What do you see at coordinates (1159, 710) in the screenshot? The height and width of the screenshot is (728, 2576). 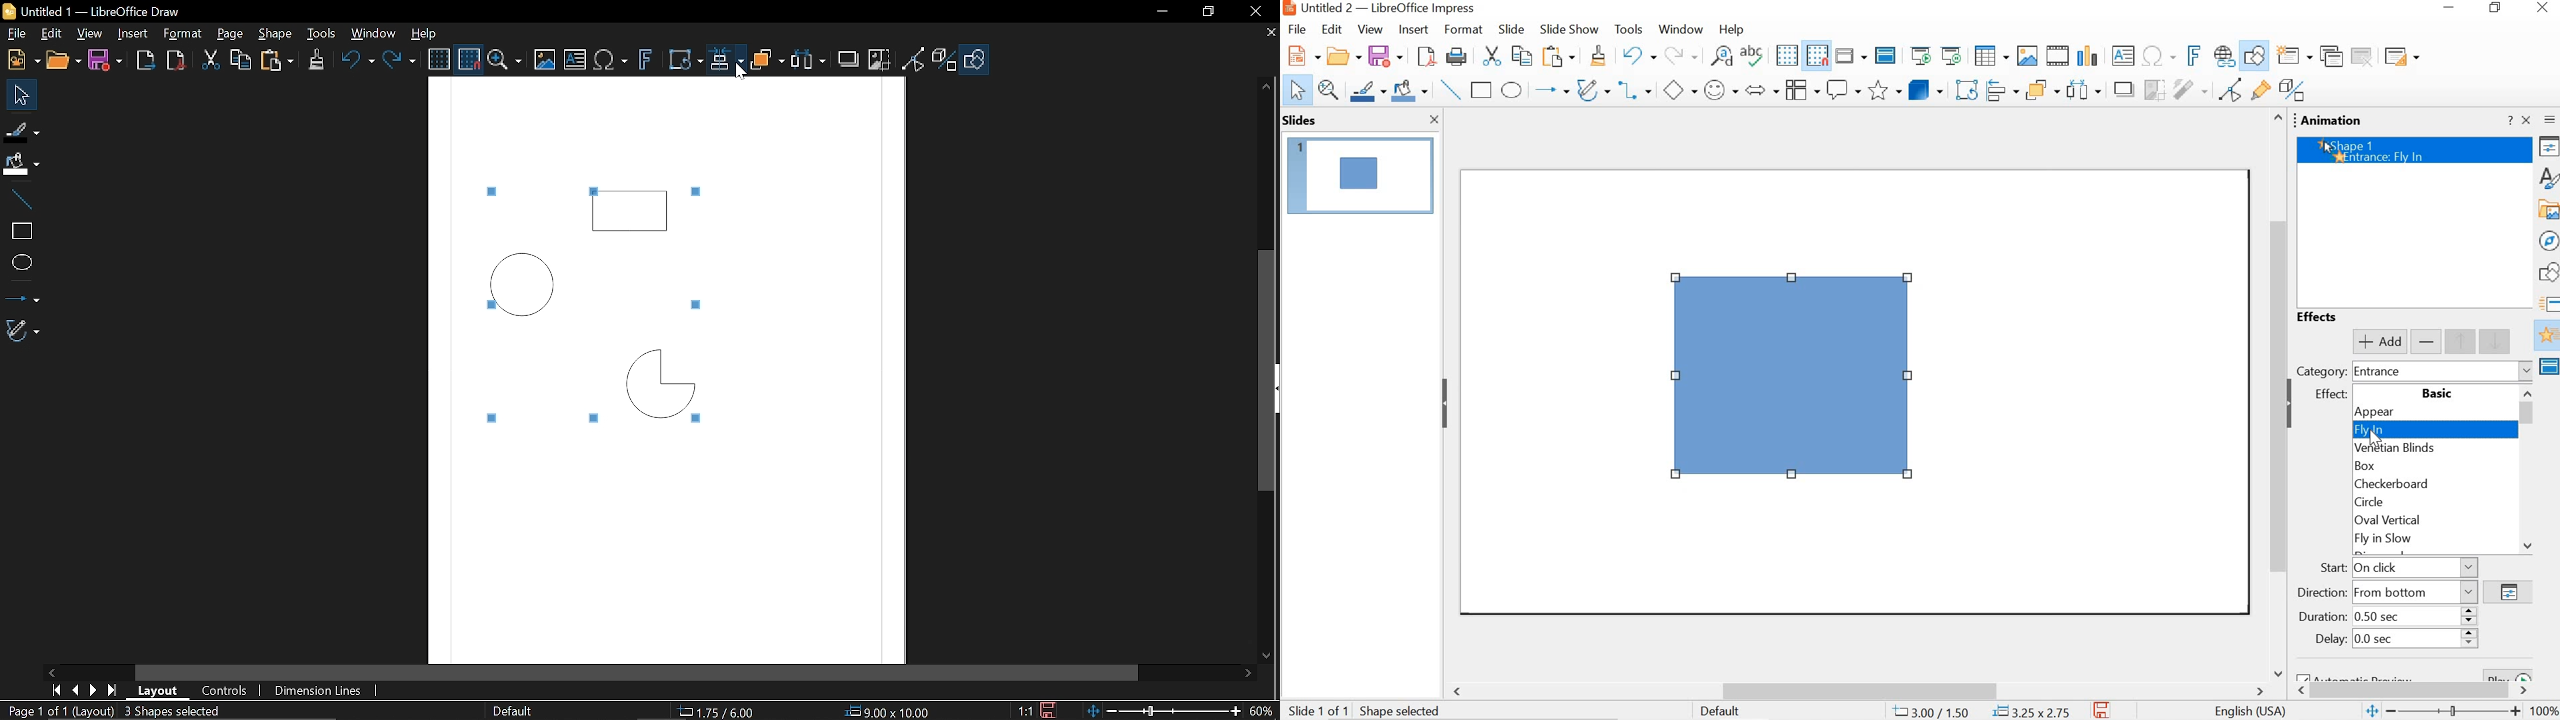 I see `Change zoom` at bounding box center [1159, 710].